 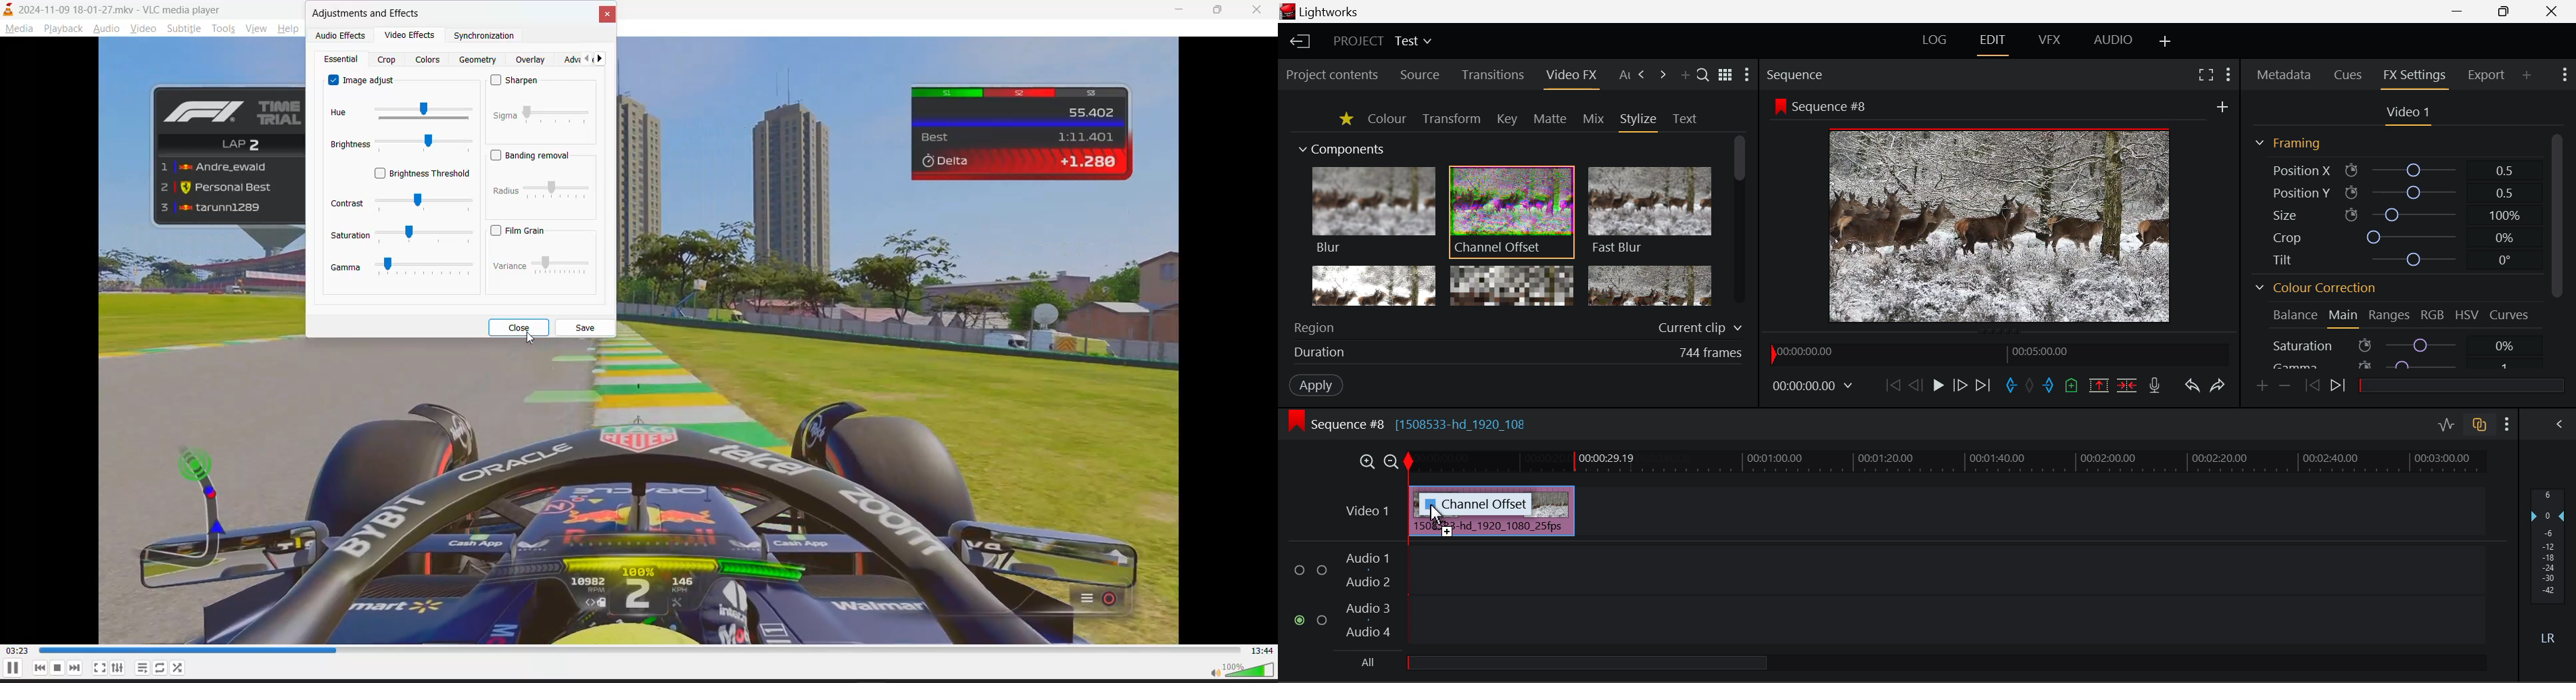 I want to click on view, so click(x=256, y=27).